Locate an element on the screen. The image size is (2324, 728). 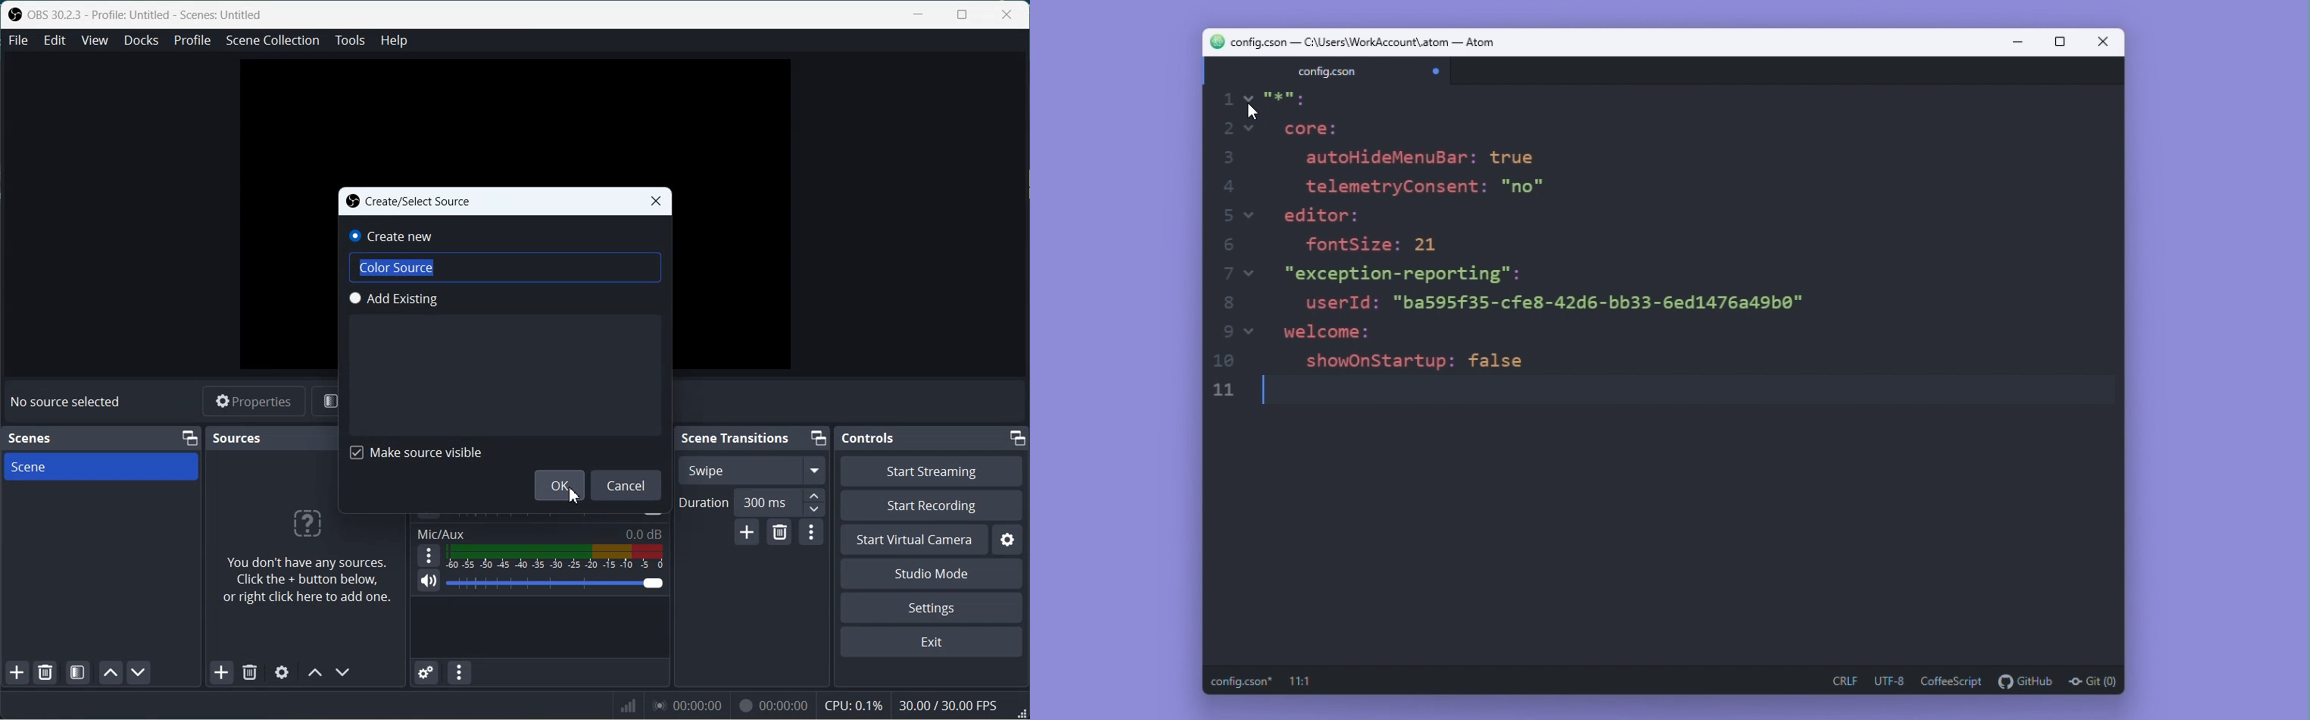
Move source down is located at coordinates (343, 672).